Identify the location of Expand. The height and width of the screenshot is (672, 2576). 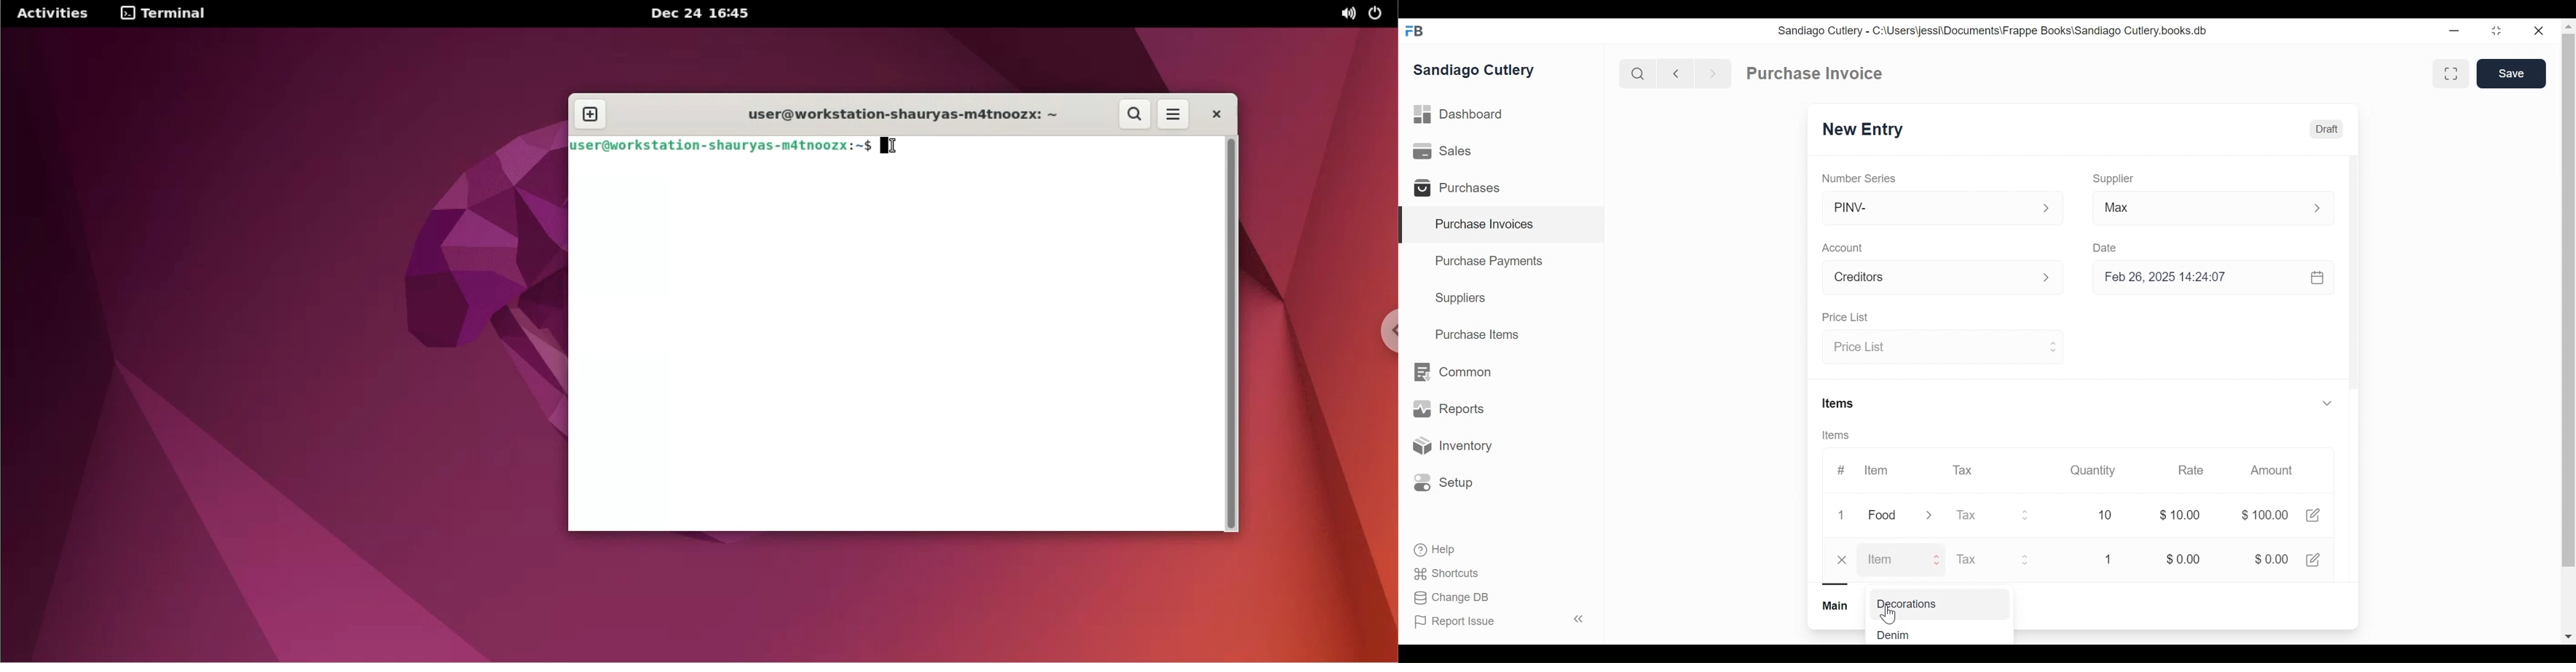
(2028, 559).